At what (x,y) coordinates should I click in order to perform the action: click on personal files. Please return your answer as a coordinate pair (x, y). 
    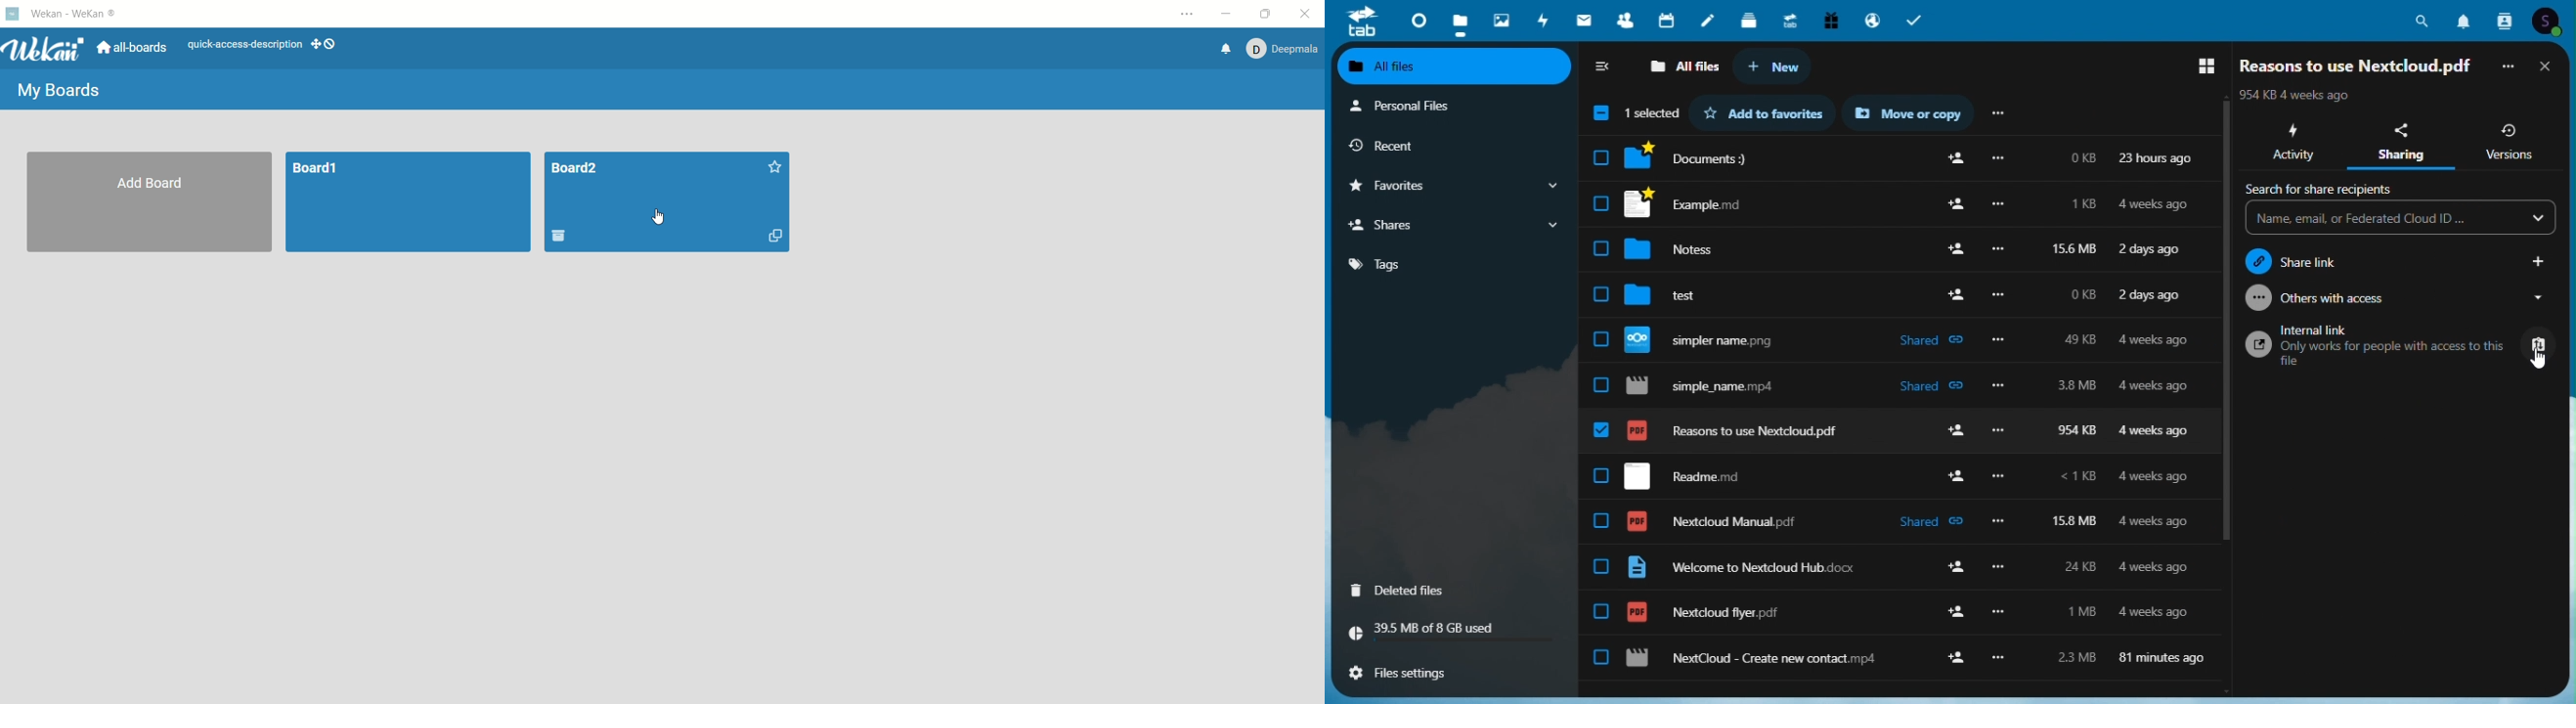
    Looking at the image, I should click on (1449, 105).